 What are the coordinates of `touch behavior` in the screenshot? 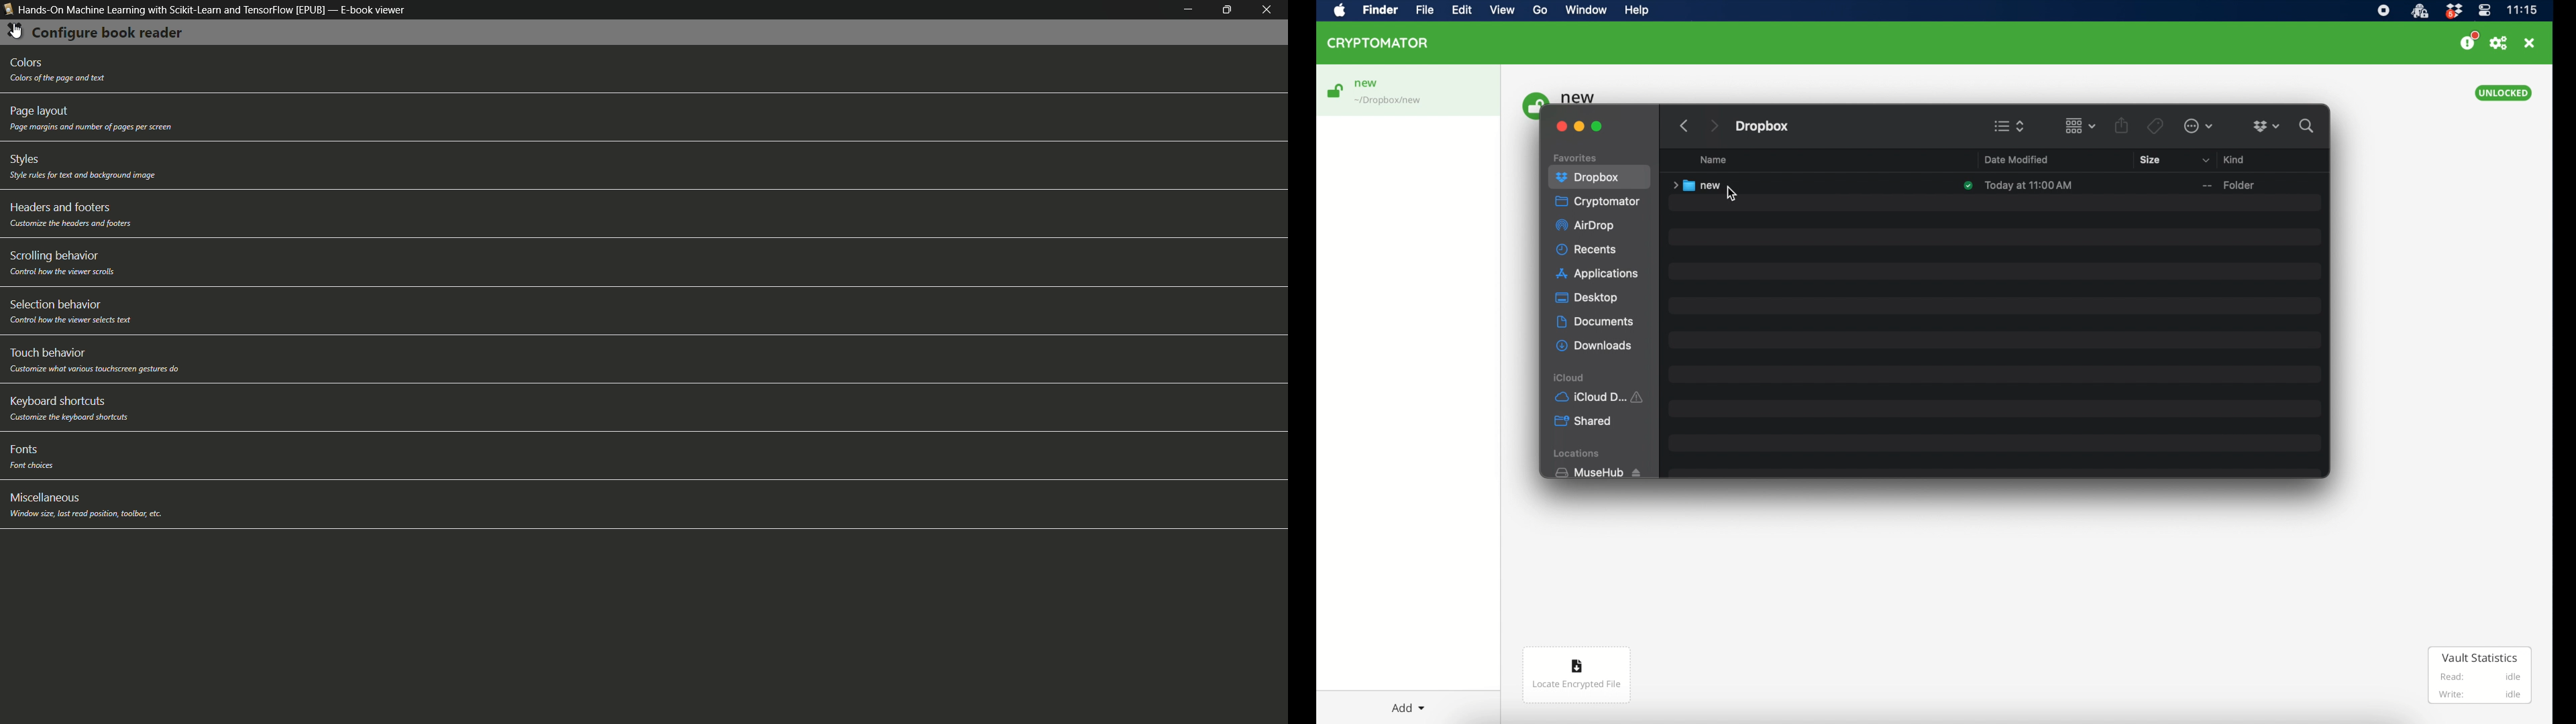 It's located at (50, 353).